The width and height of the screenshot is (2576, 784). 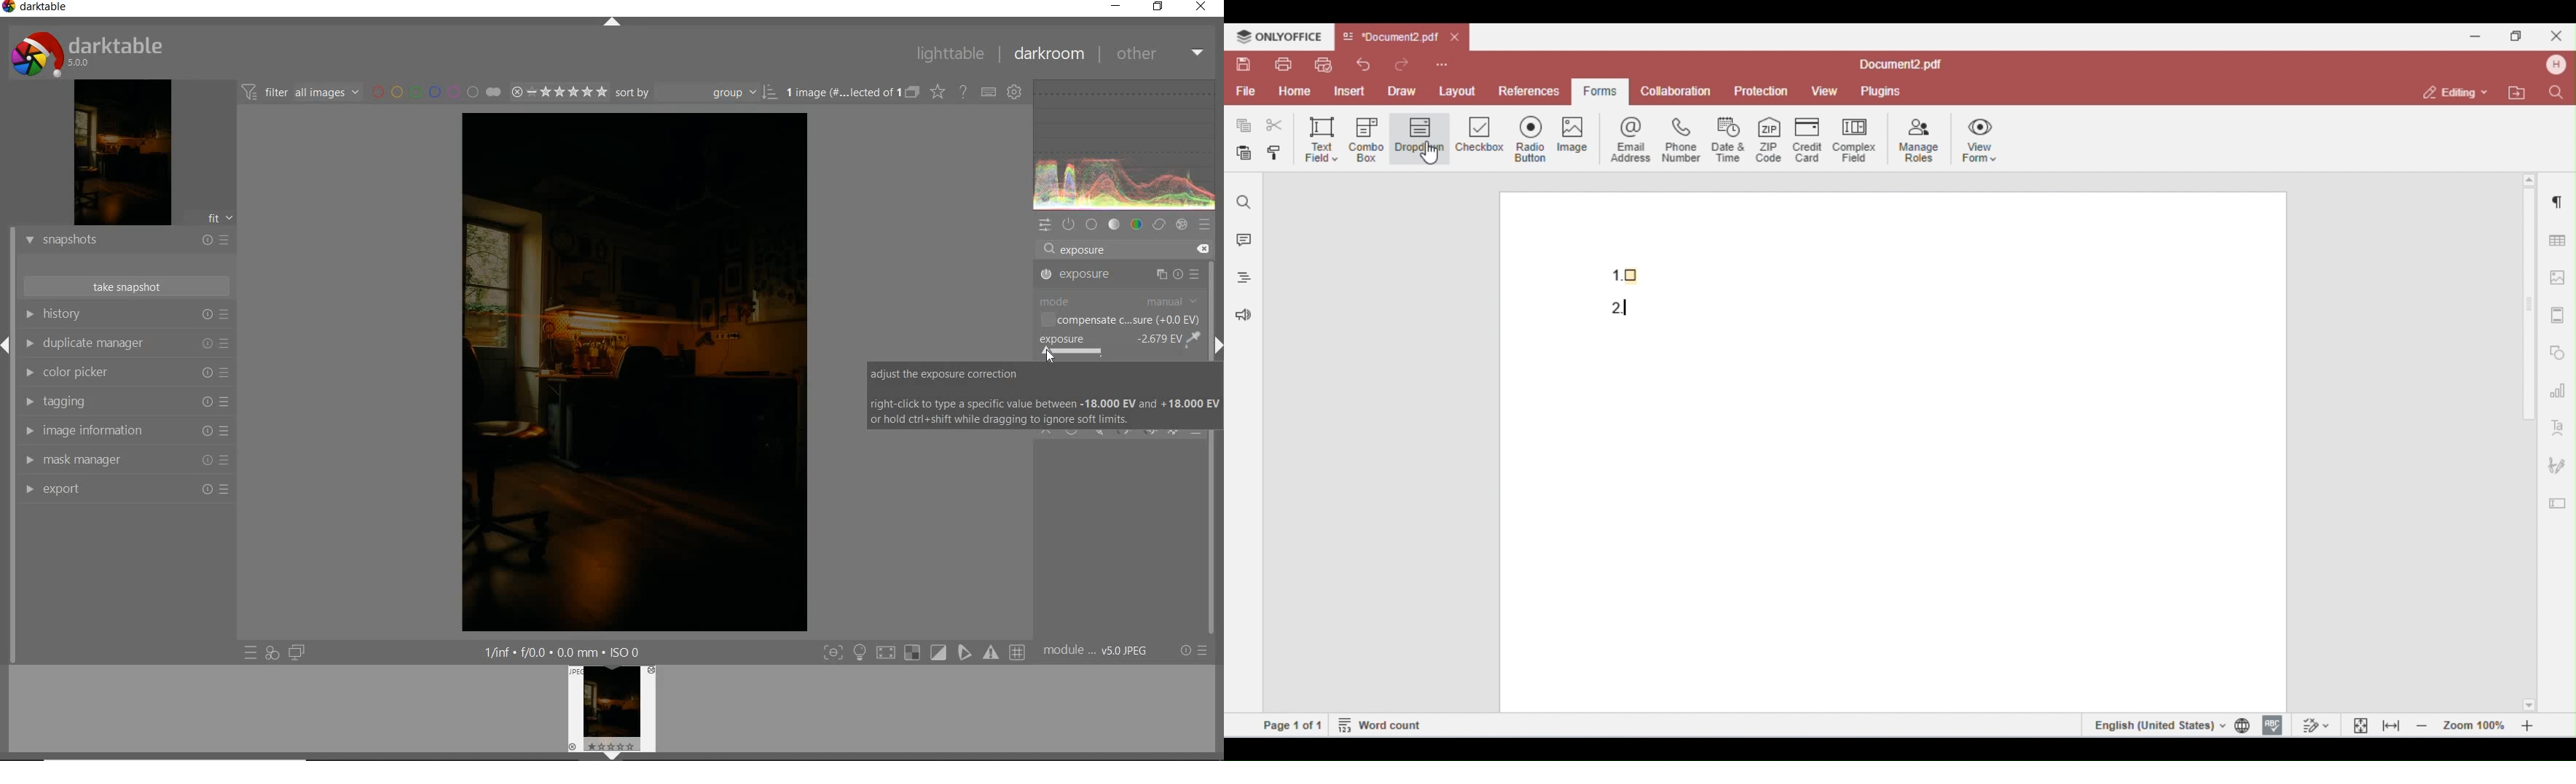 I want to click on quick access panel, so click(x=1044, y=225).